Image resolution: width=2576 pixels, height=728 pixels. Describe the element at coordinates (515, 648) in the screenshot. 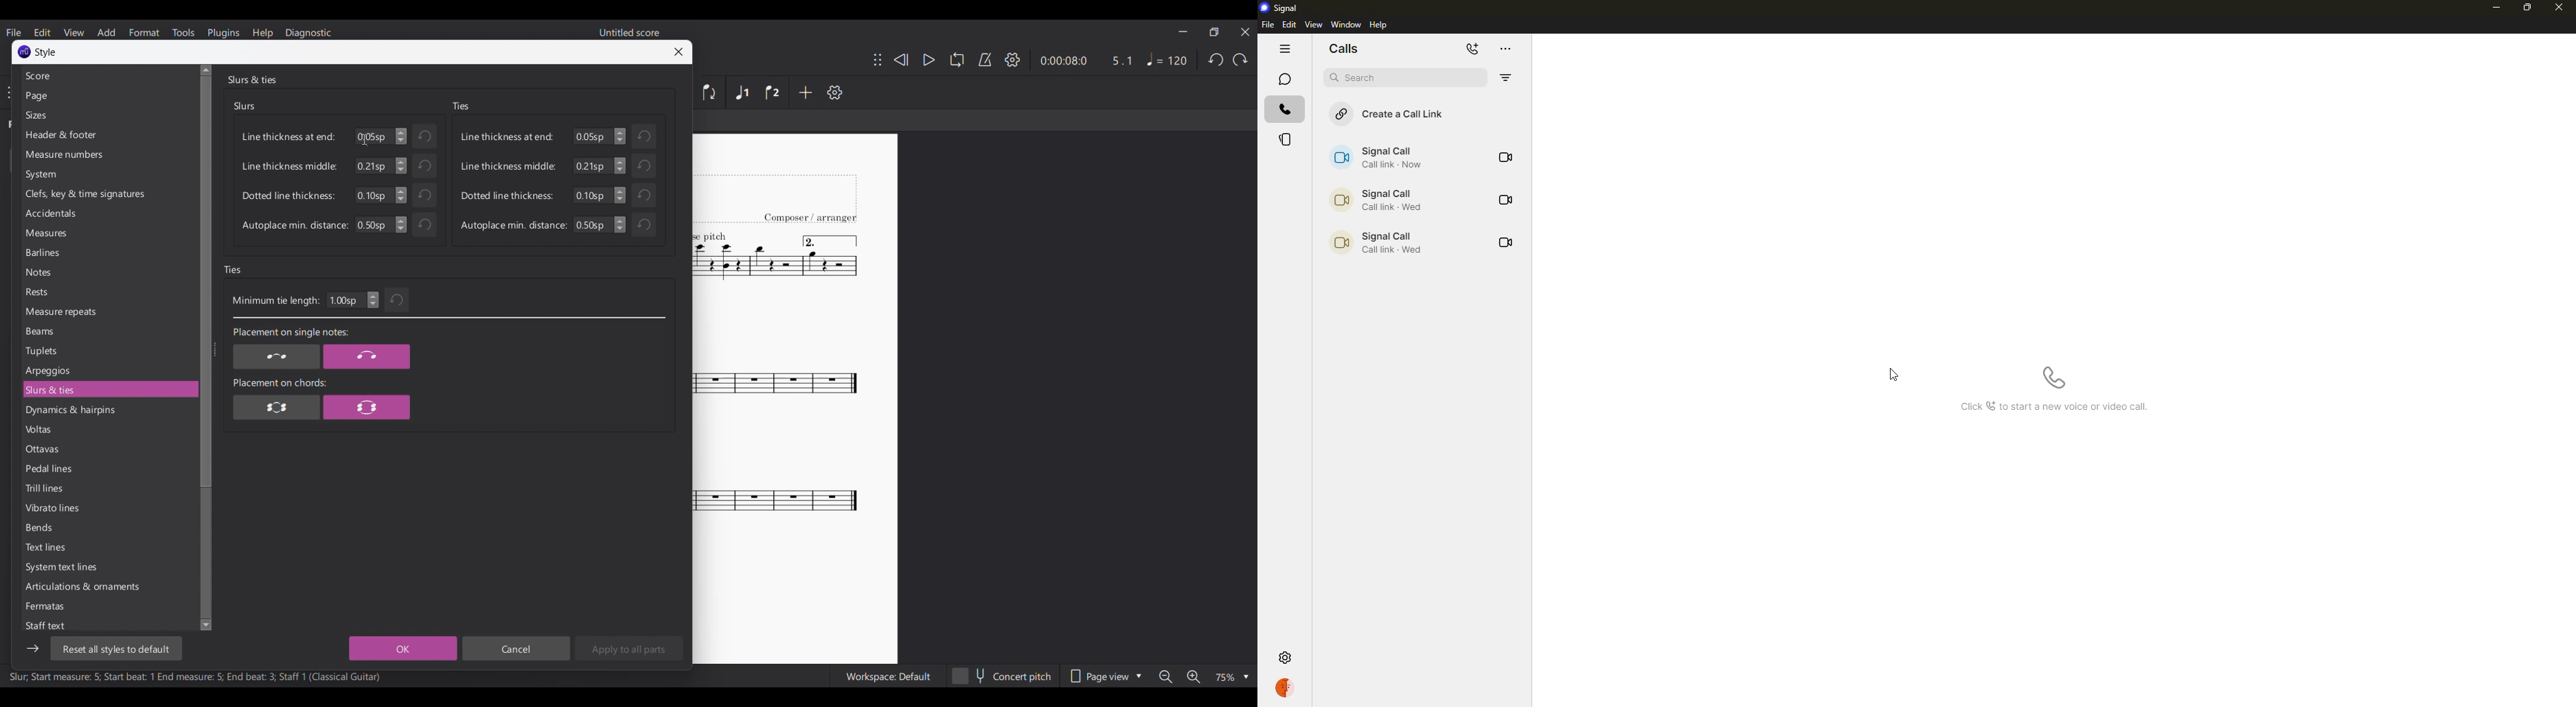

I see `Cancel` at that location.